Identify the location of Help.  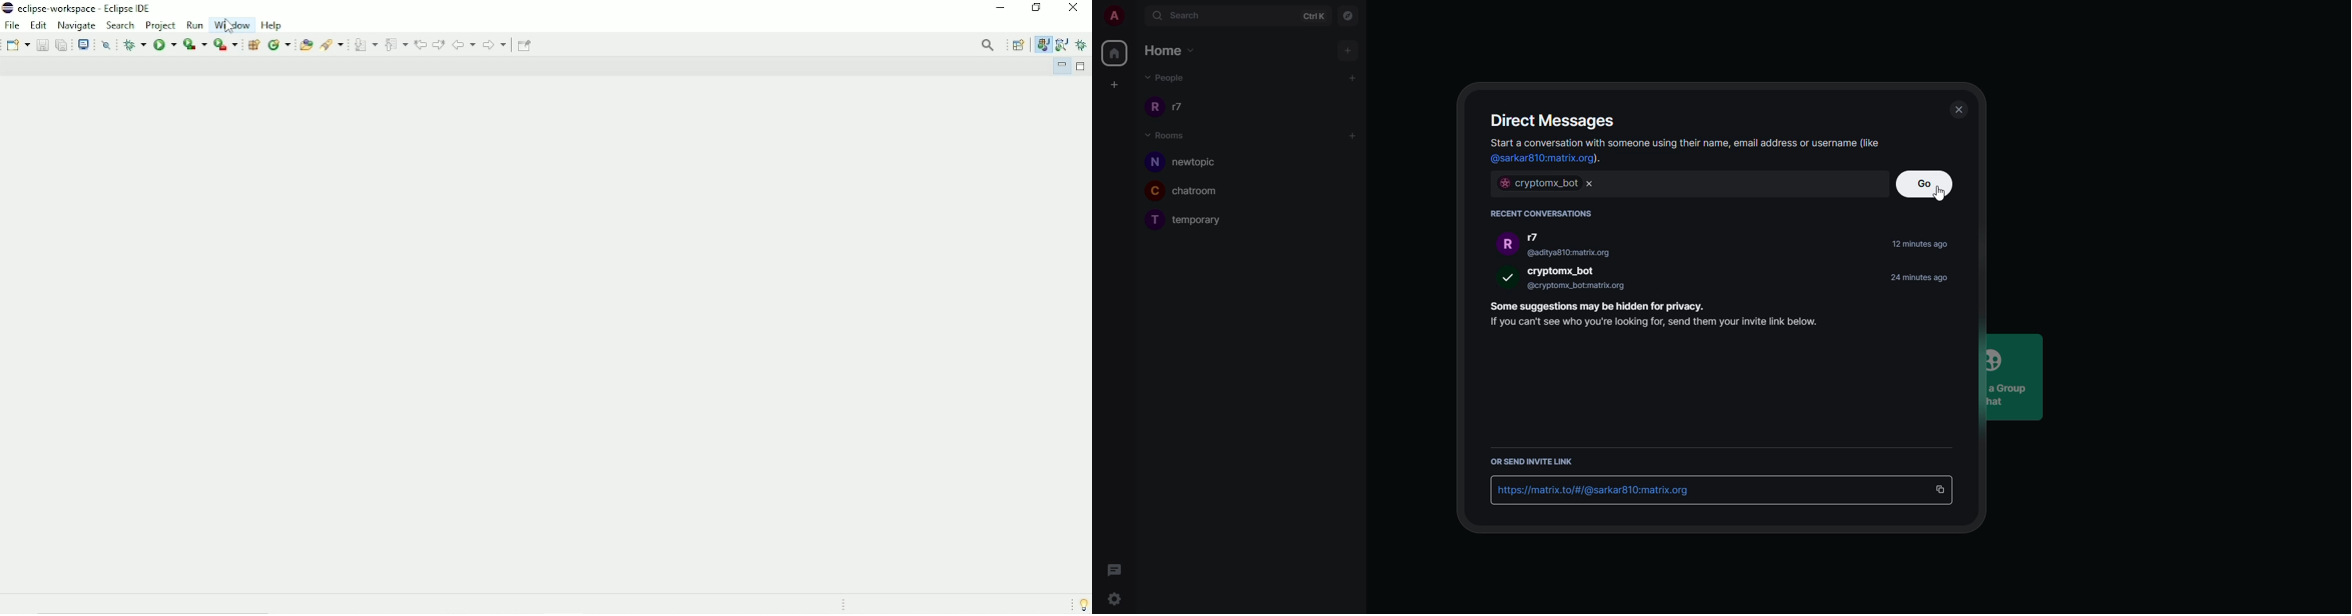
(273, 25).